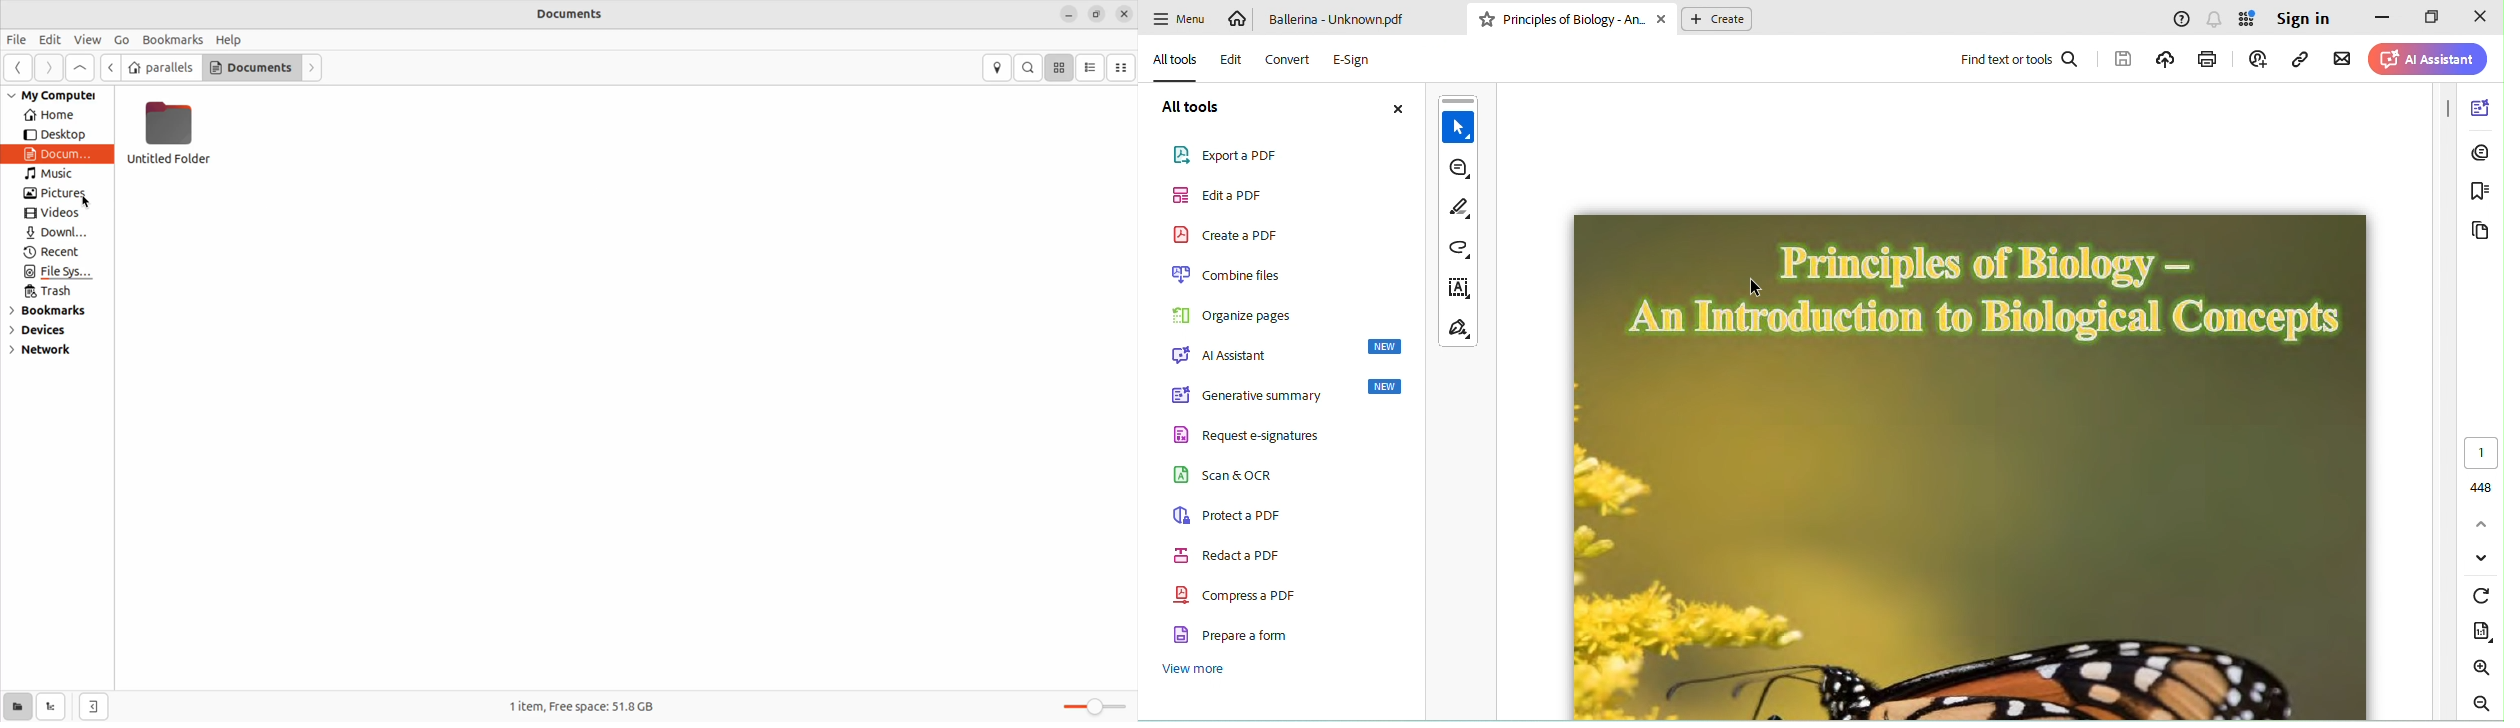  I want to click on edit, so click(1231, 60).